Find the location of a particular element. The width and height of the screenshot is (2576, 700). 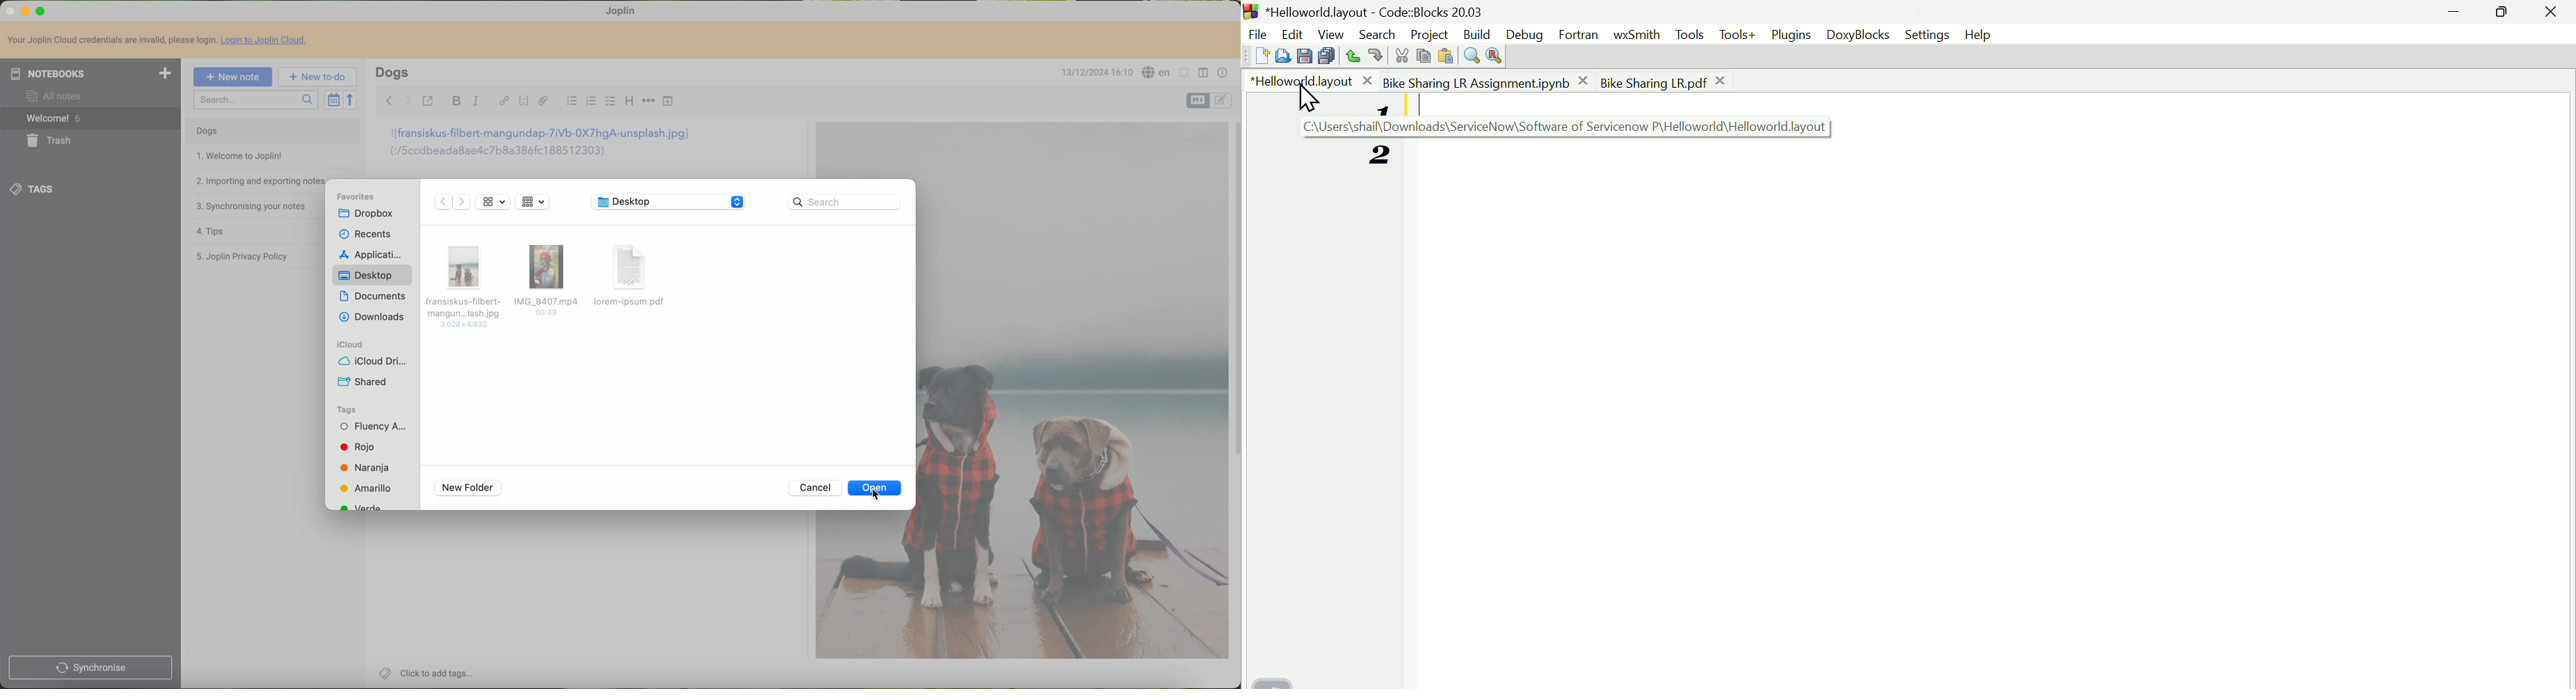

toggle editors is located at coordinates (1199, 100).